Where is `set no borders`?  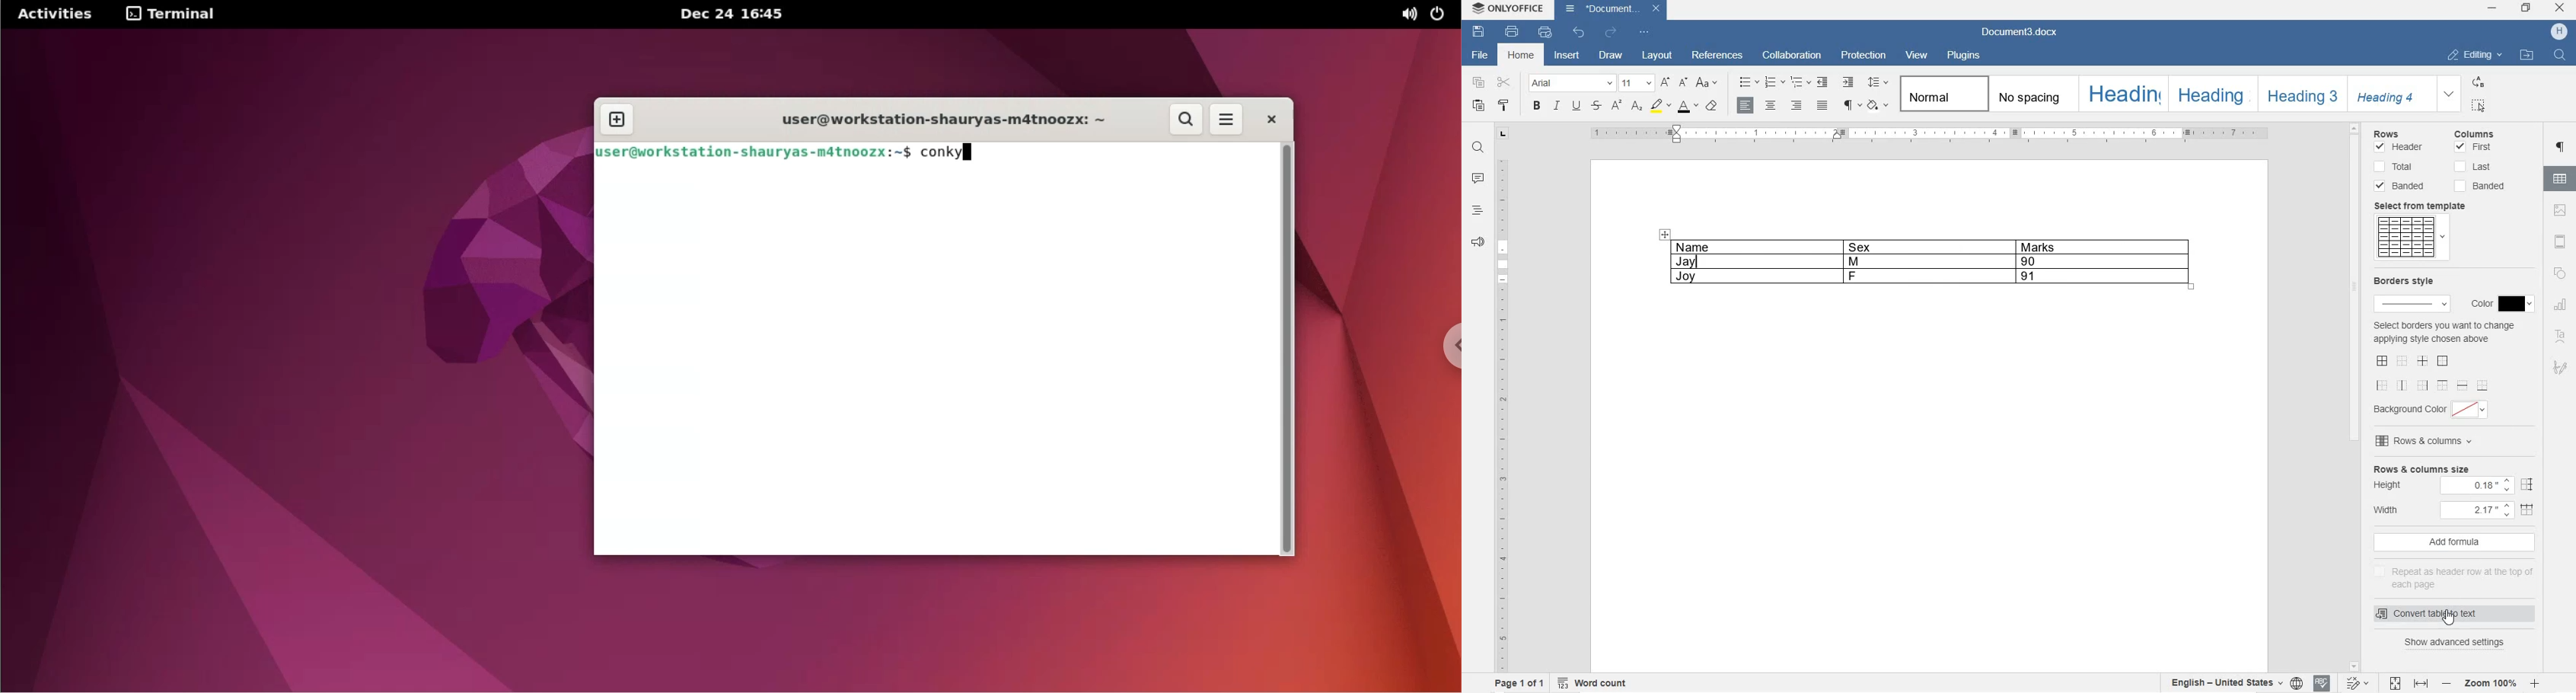
set no borders is located at coordinates (2402, 359).